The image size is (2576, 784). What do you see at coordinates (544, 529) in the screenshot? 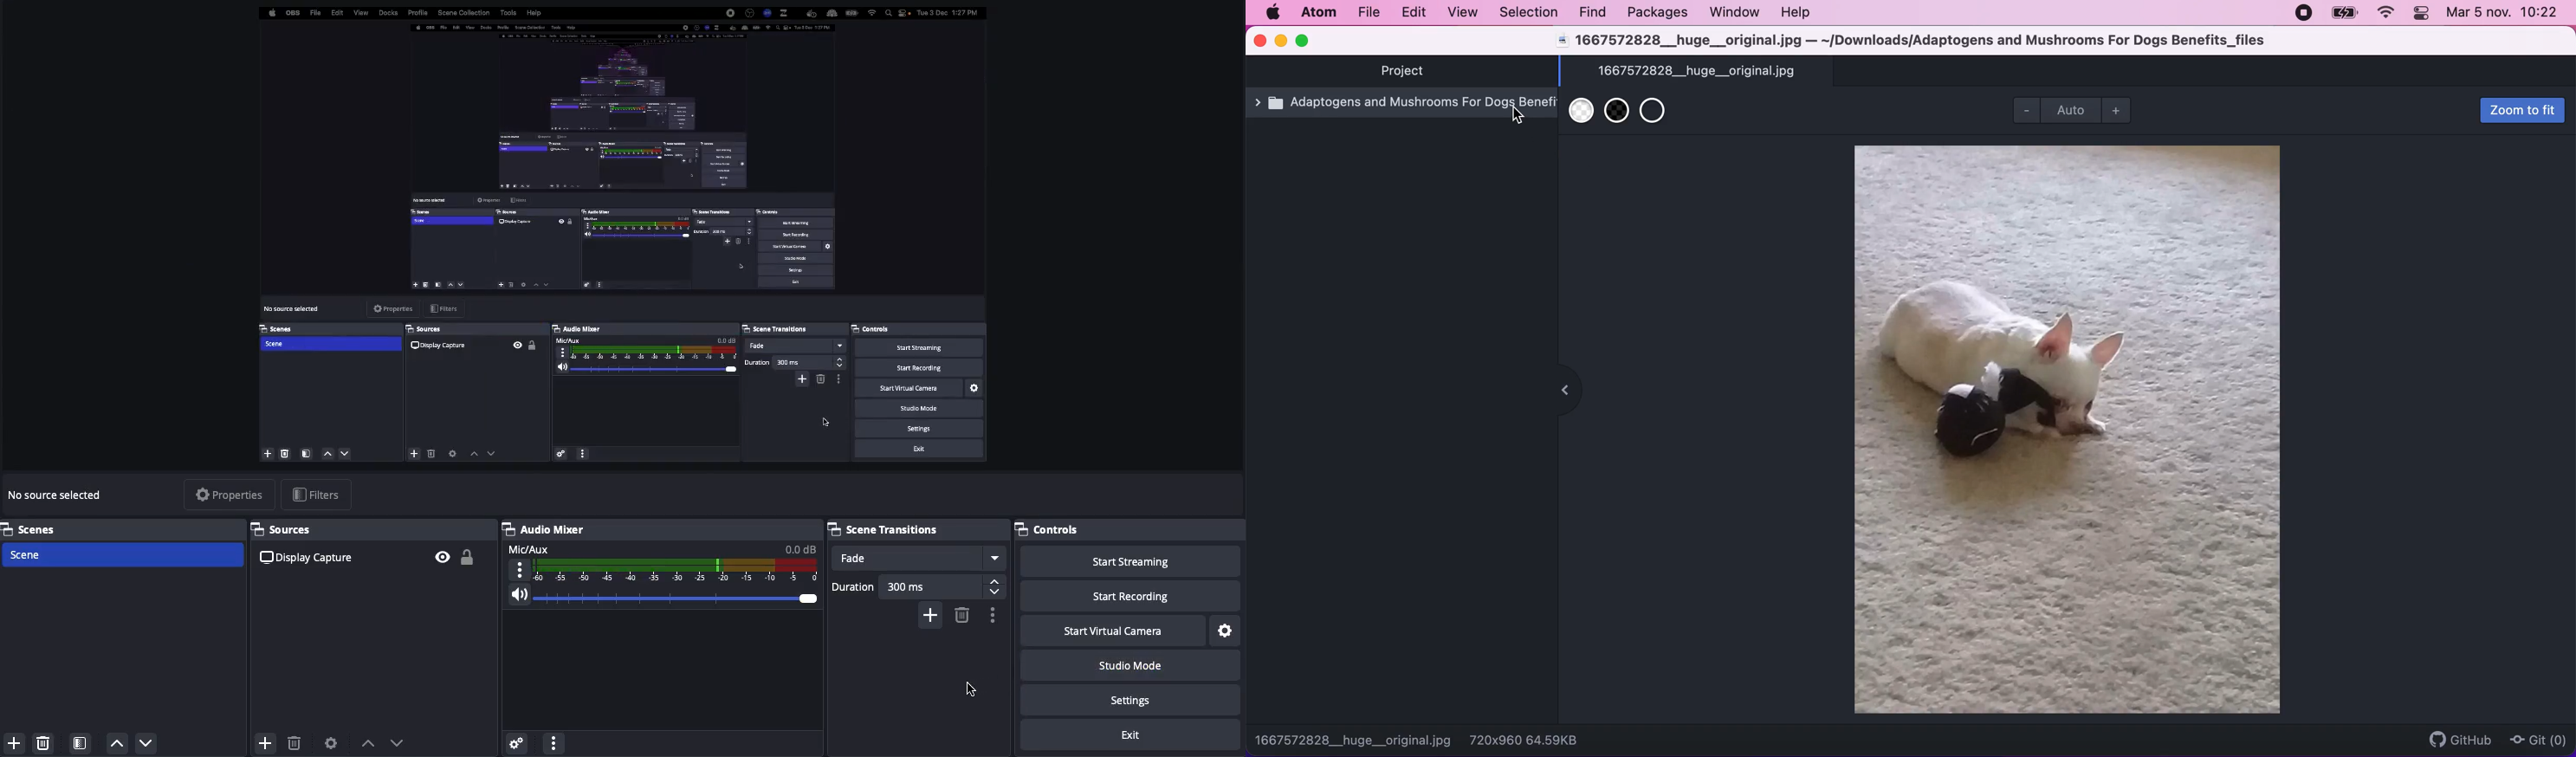
I see `Audio mixer` at bounding box center [544, 529].